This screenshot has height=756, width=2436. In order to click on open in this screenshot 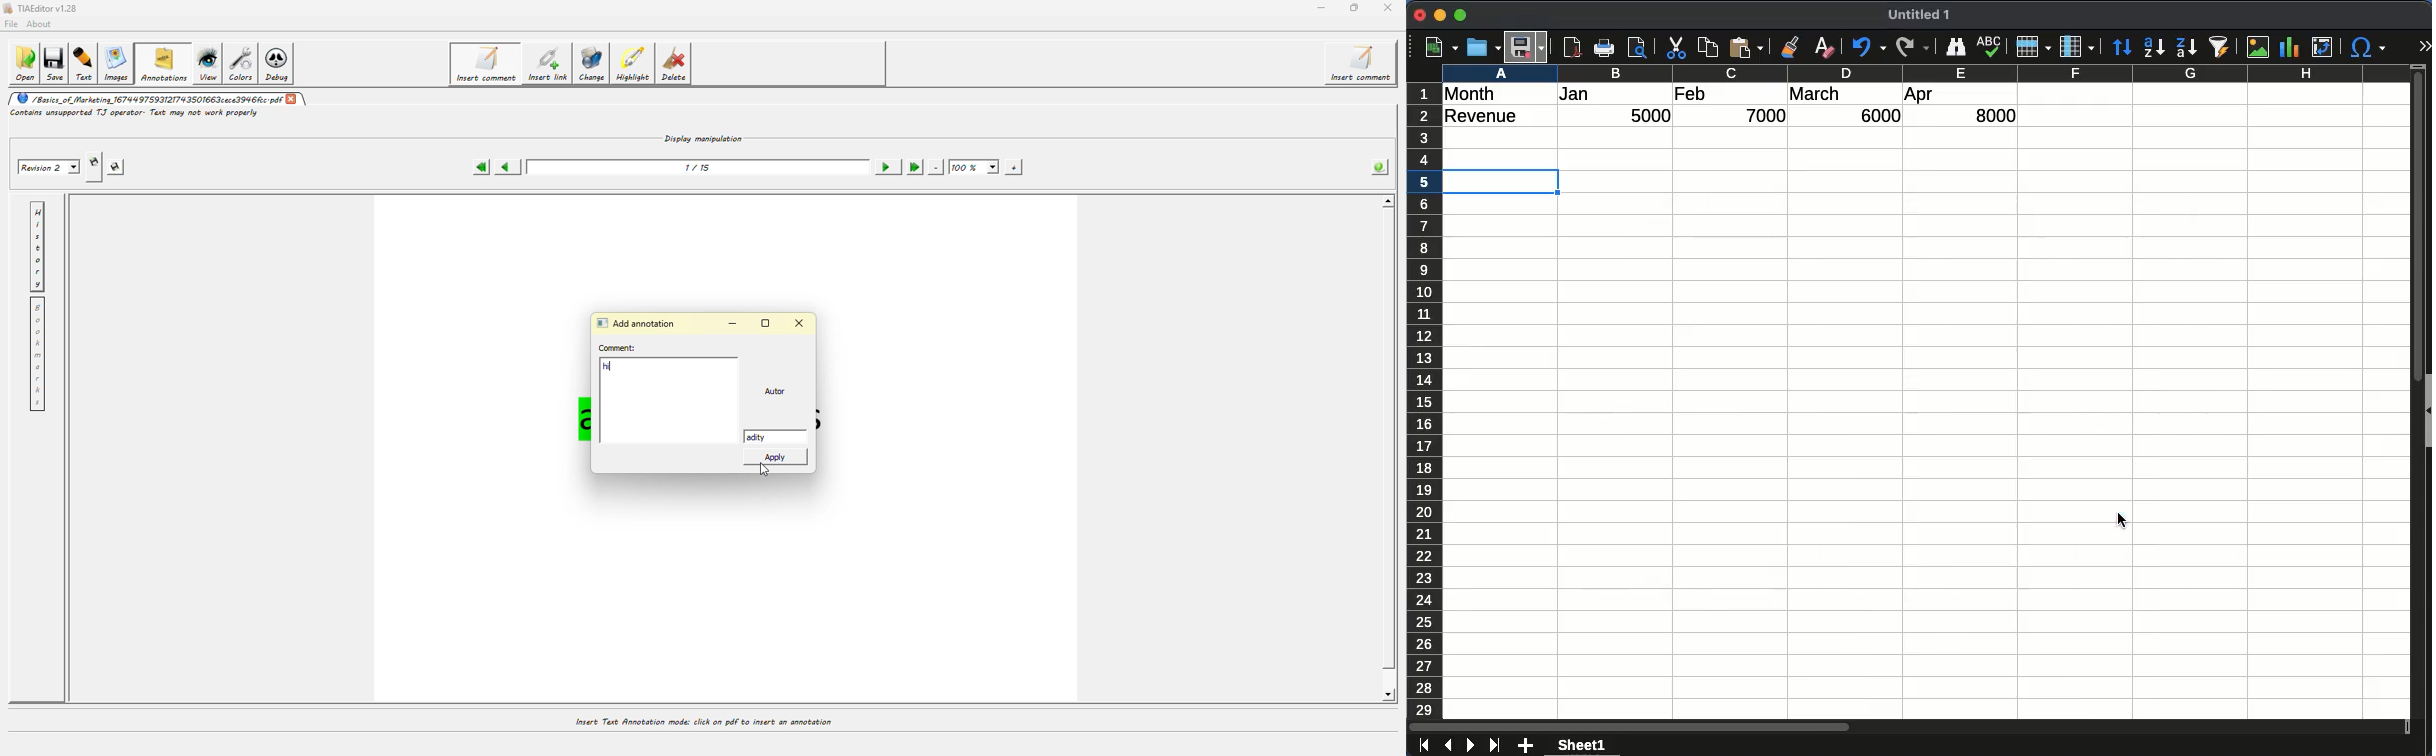, I will do `click(1482, 48)`.